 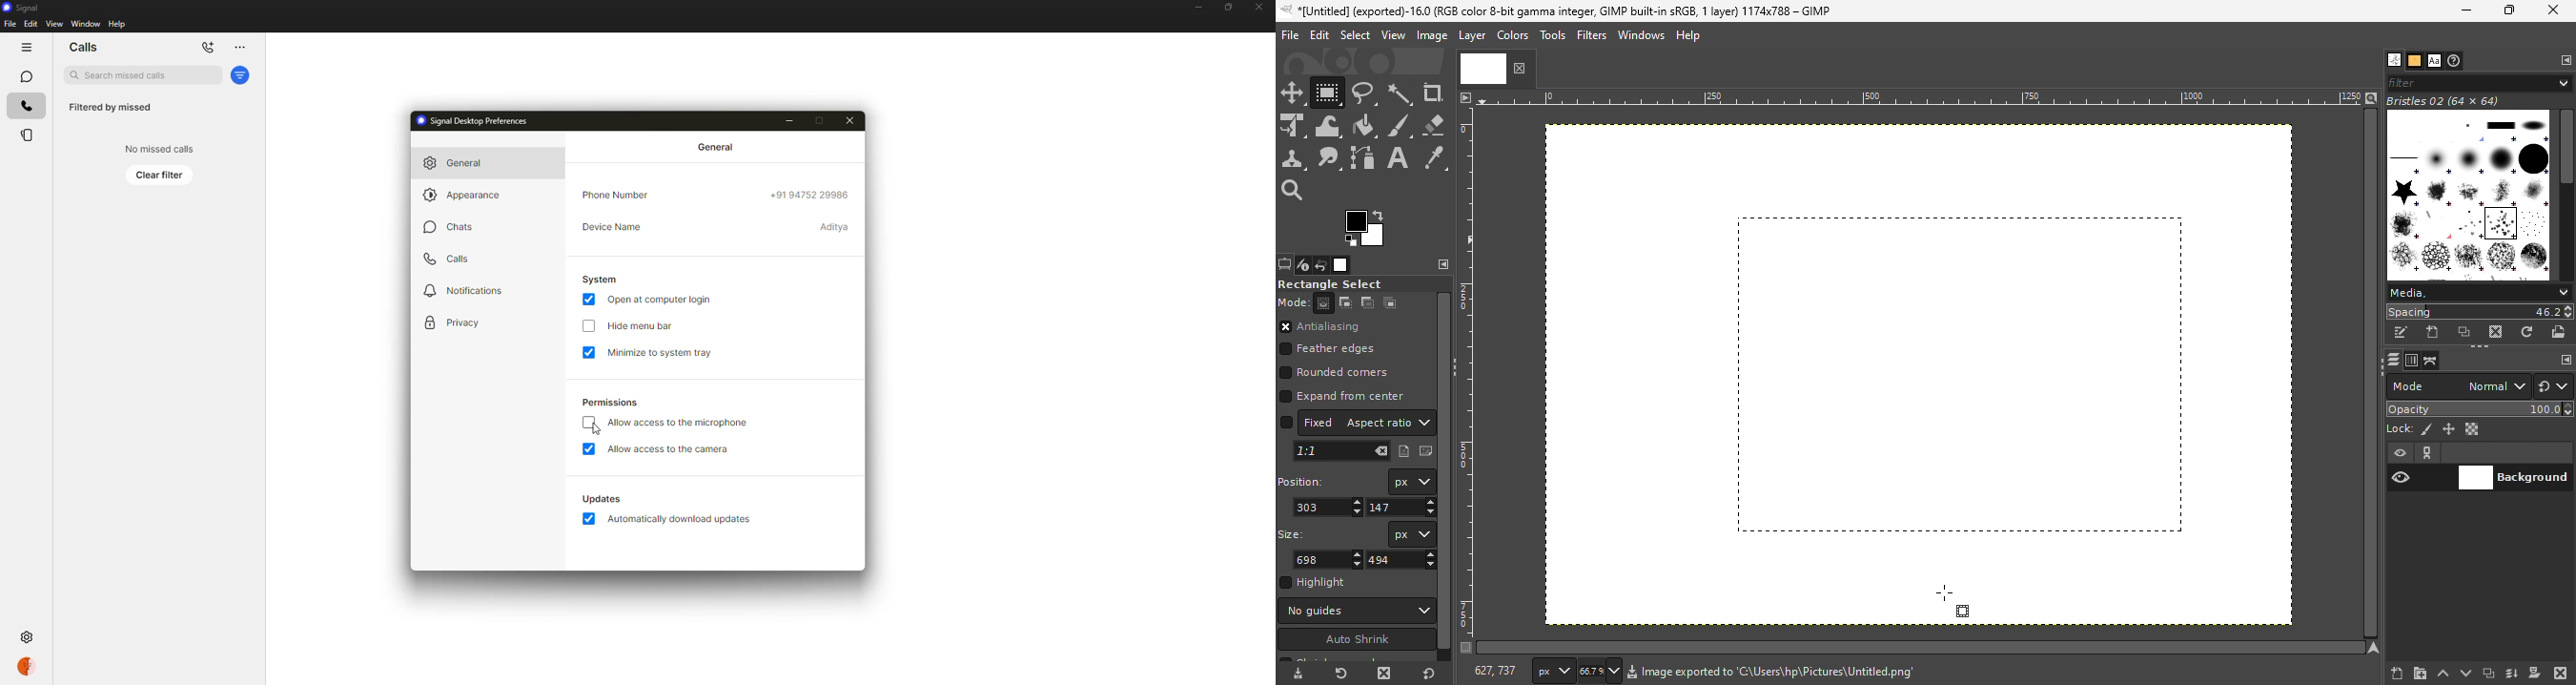 I want to click on Patterns, so click(x=2414, y=61).